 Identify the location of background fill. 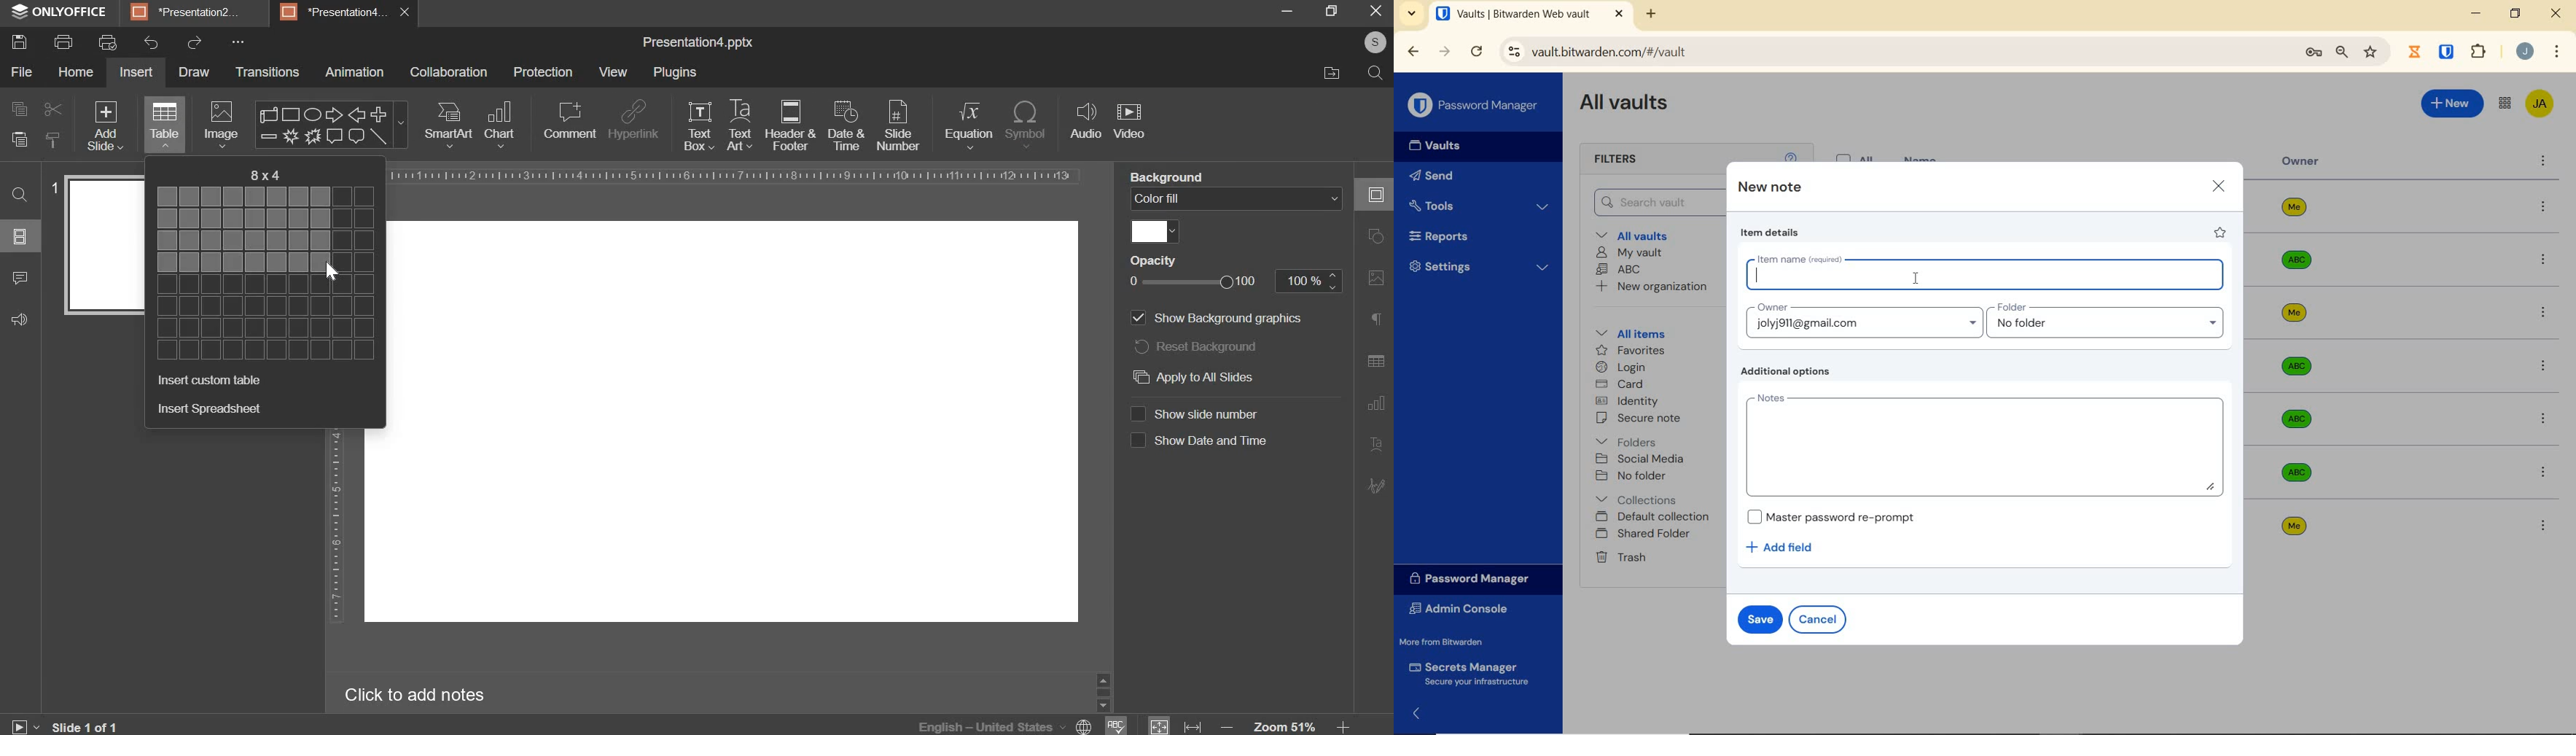
(1237, 200).